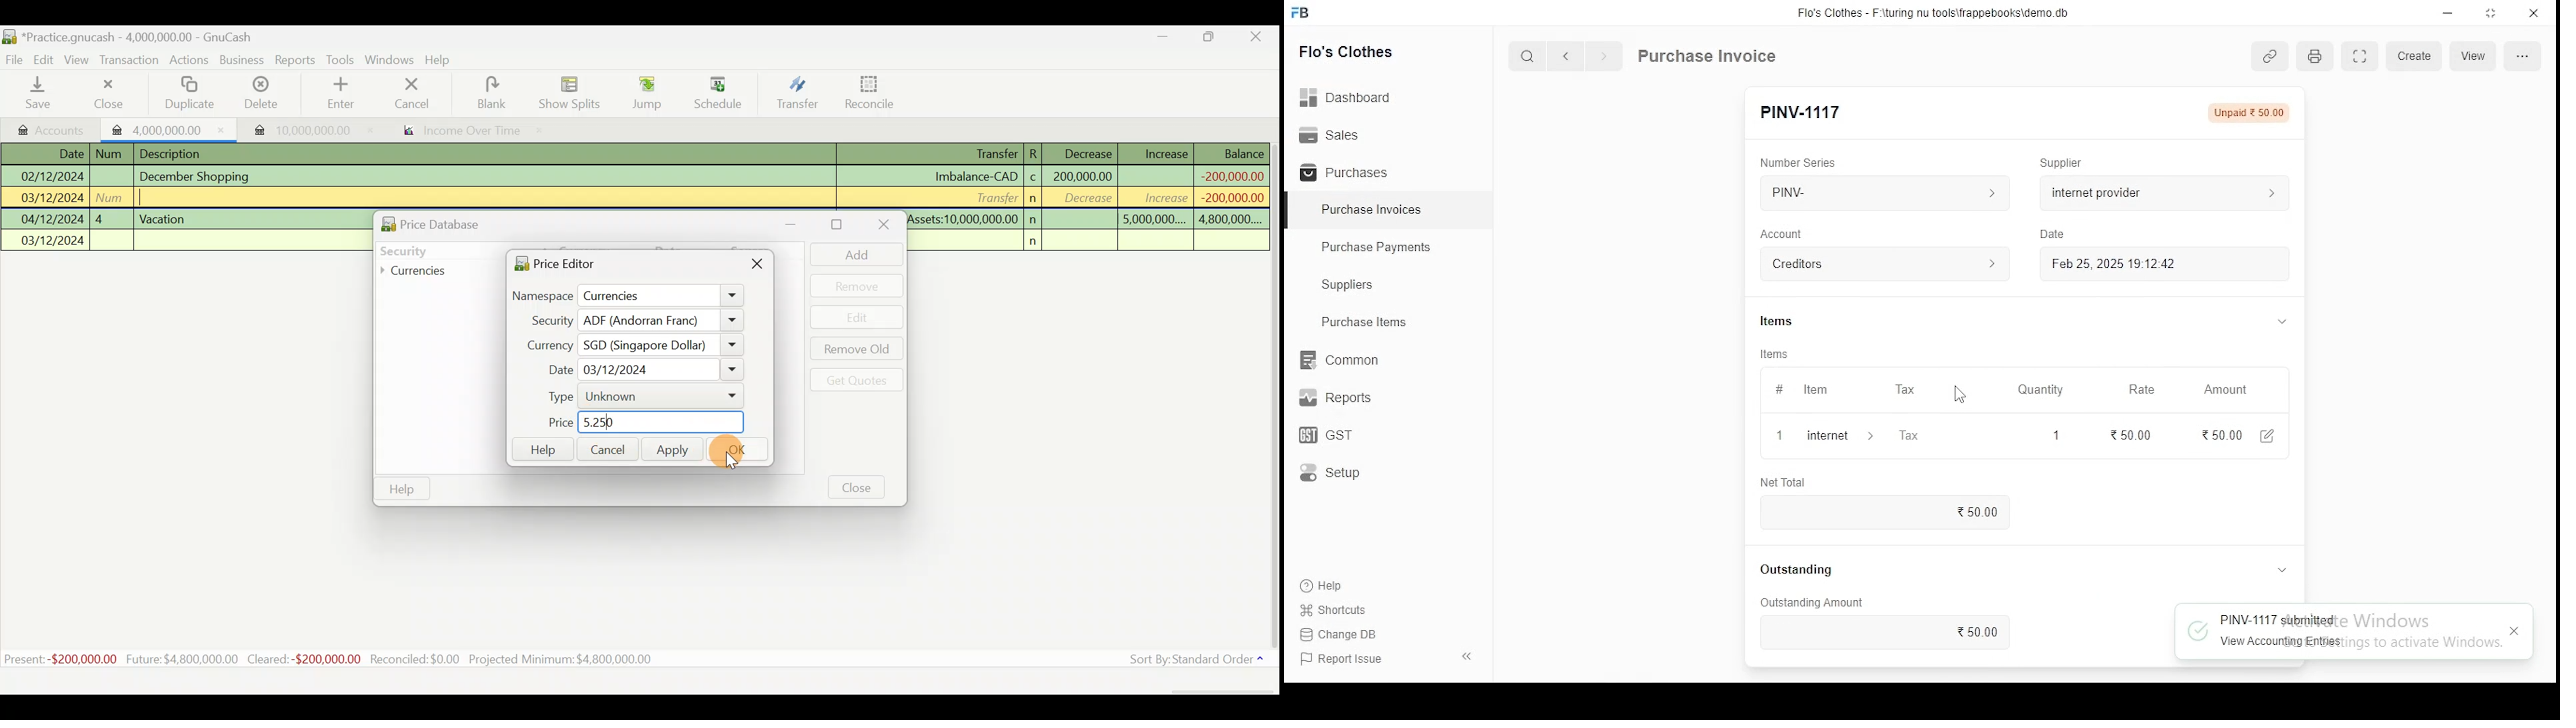 This screenshot has width=2576, height=728. Describe the element at coordinates (1907, 438) in the screenshot. I see `tax` at that location.